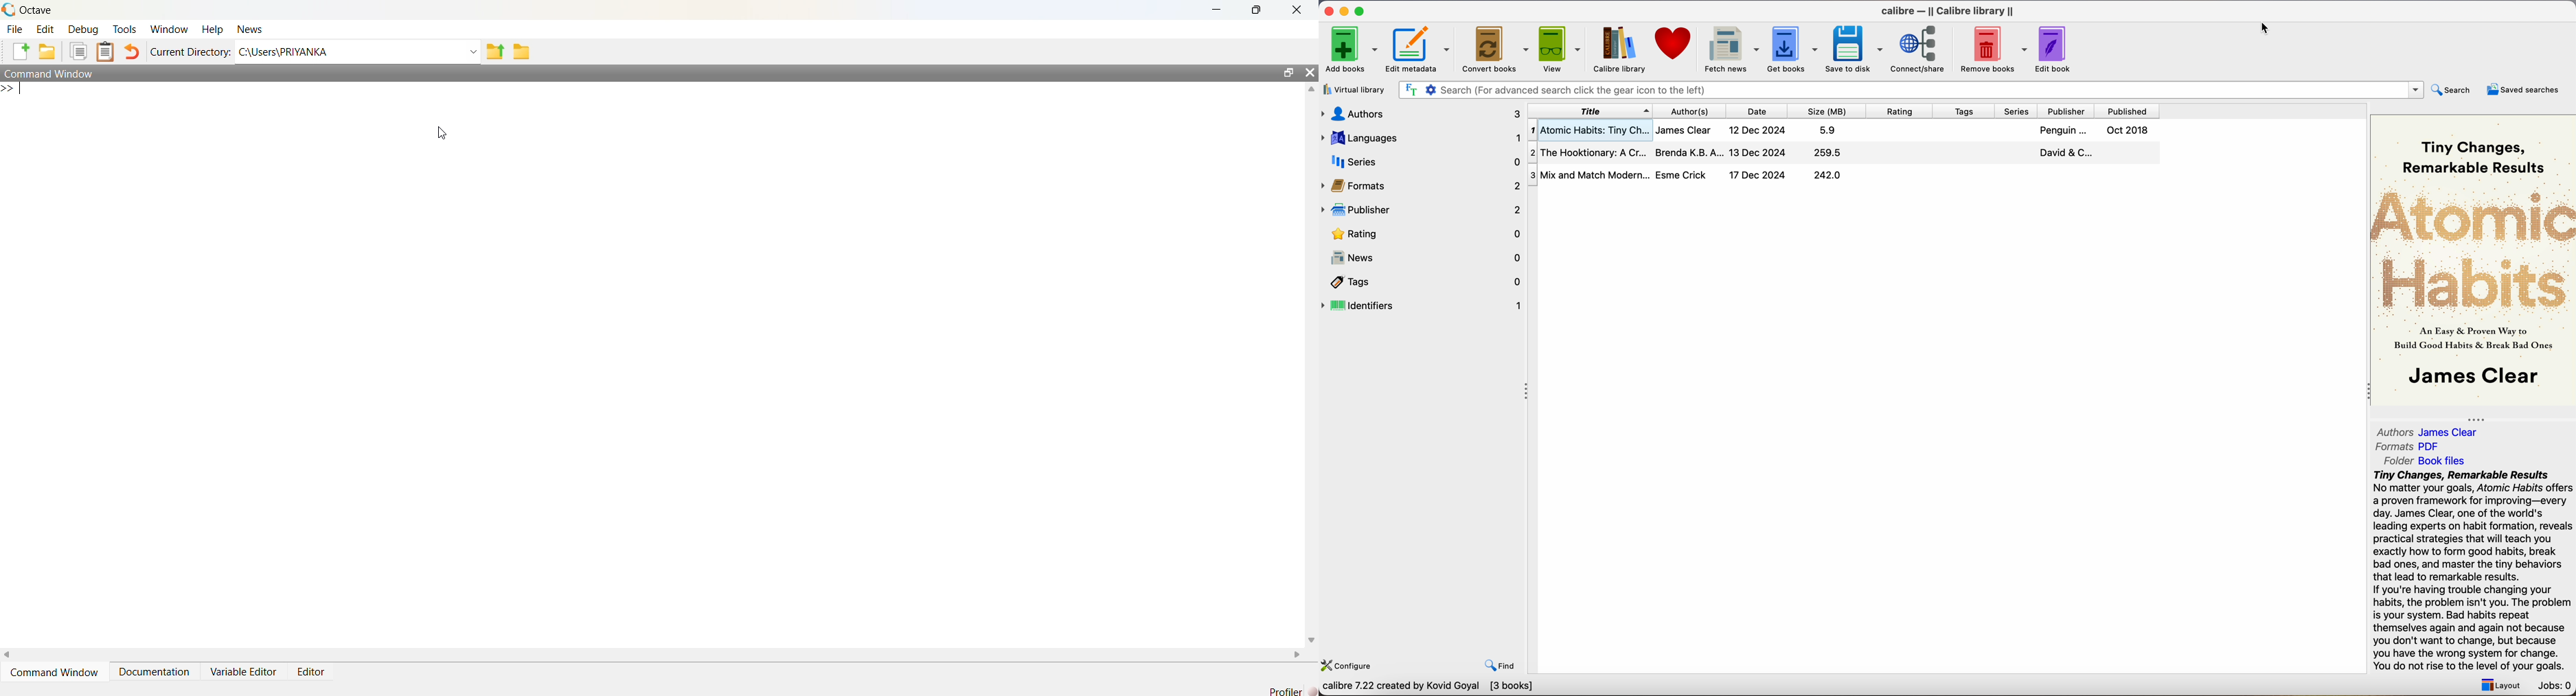 This screenshot has width=2576, height=700. What do you see at coordinates (1855, 50) in the screenshot?
I see `save to disk` at bounding box center [1855, 50].